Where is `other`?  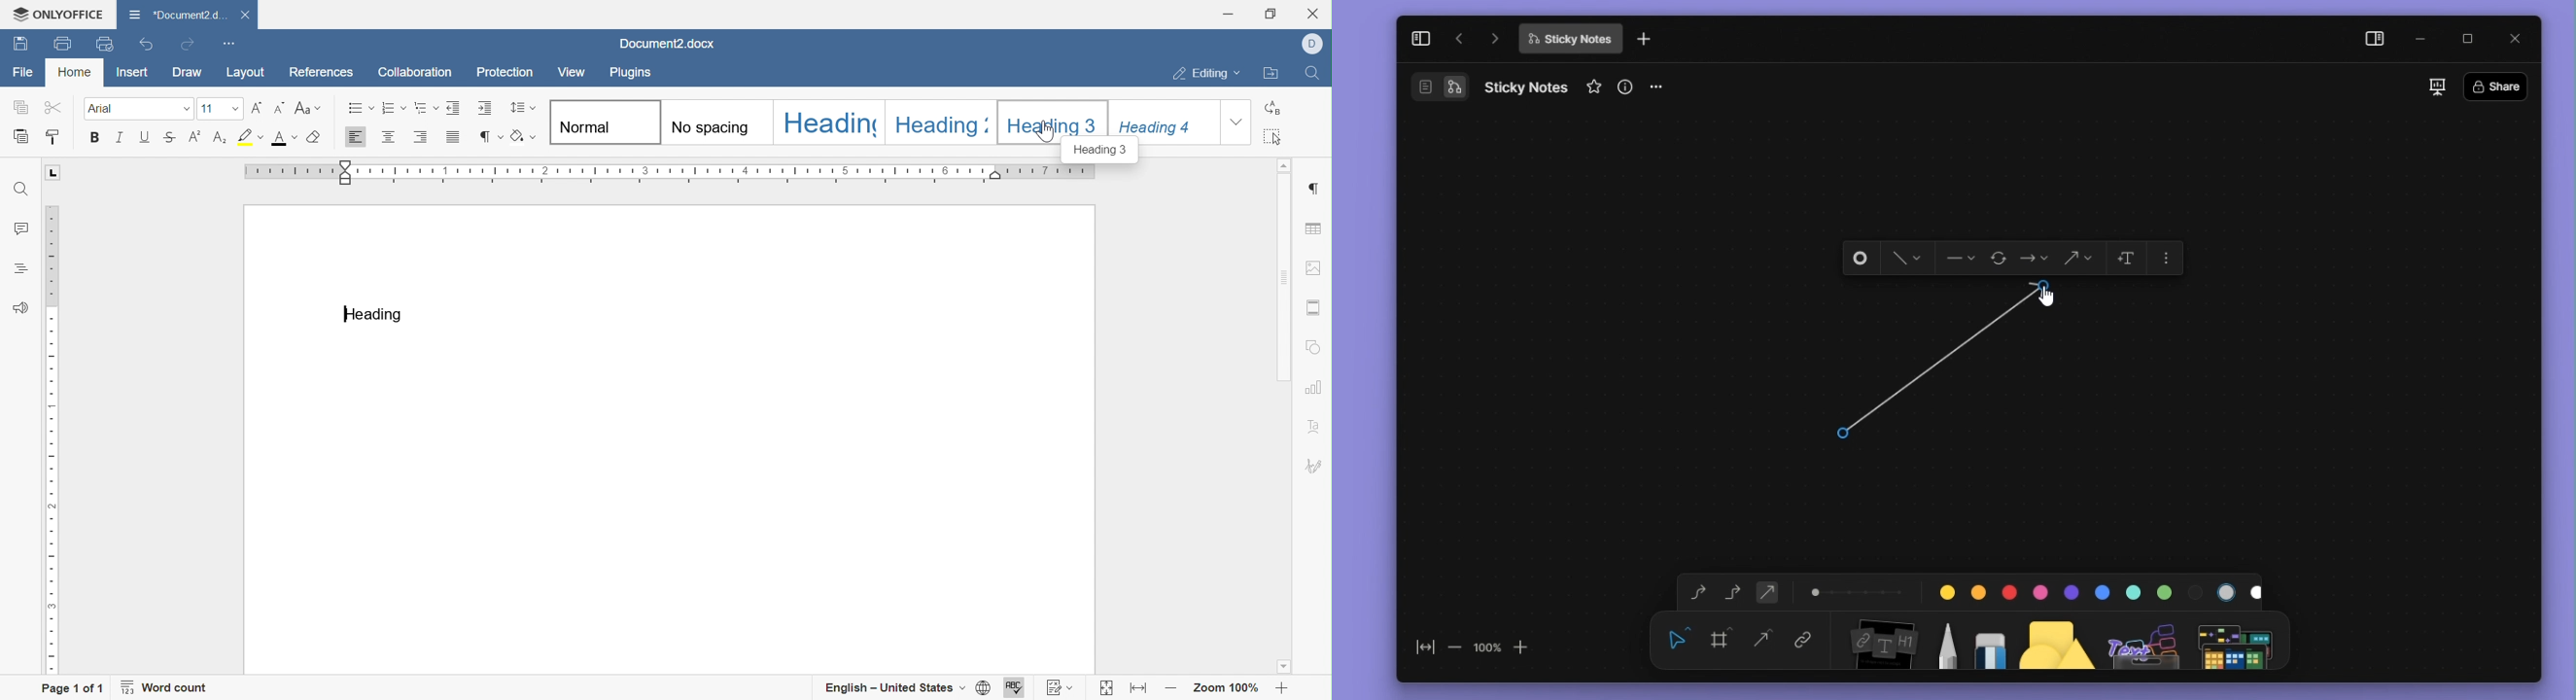
other is located at coordinates (2145, 640).